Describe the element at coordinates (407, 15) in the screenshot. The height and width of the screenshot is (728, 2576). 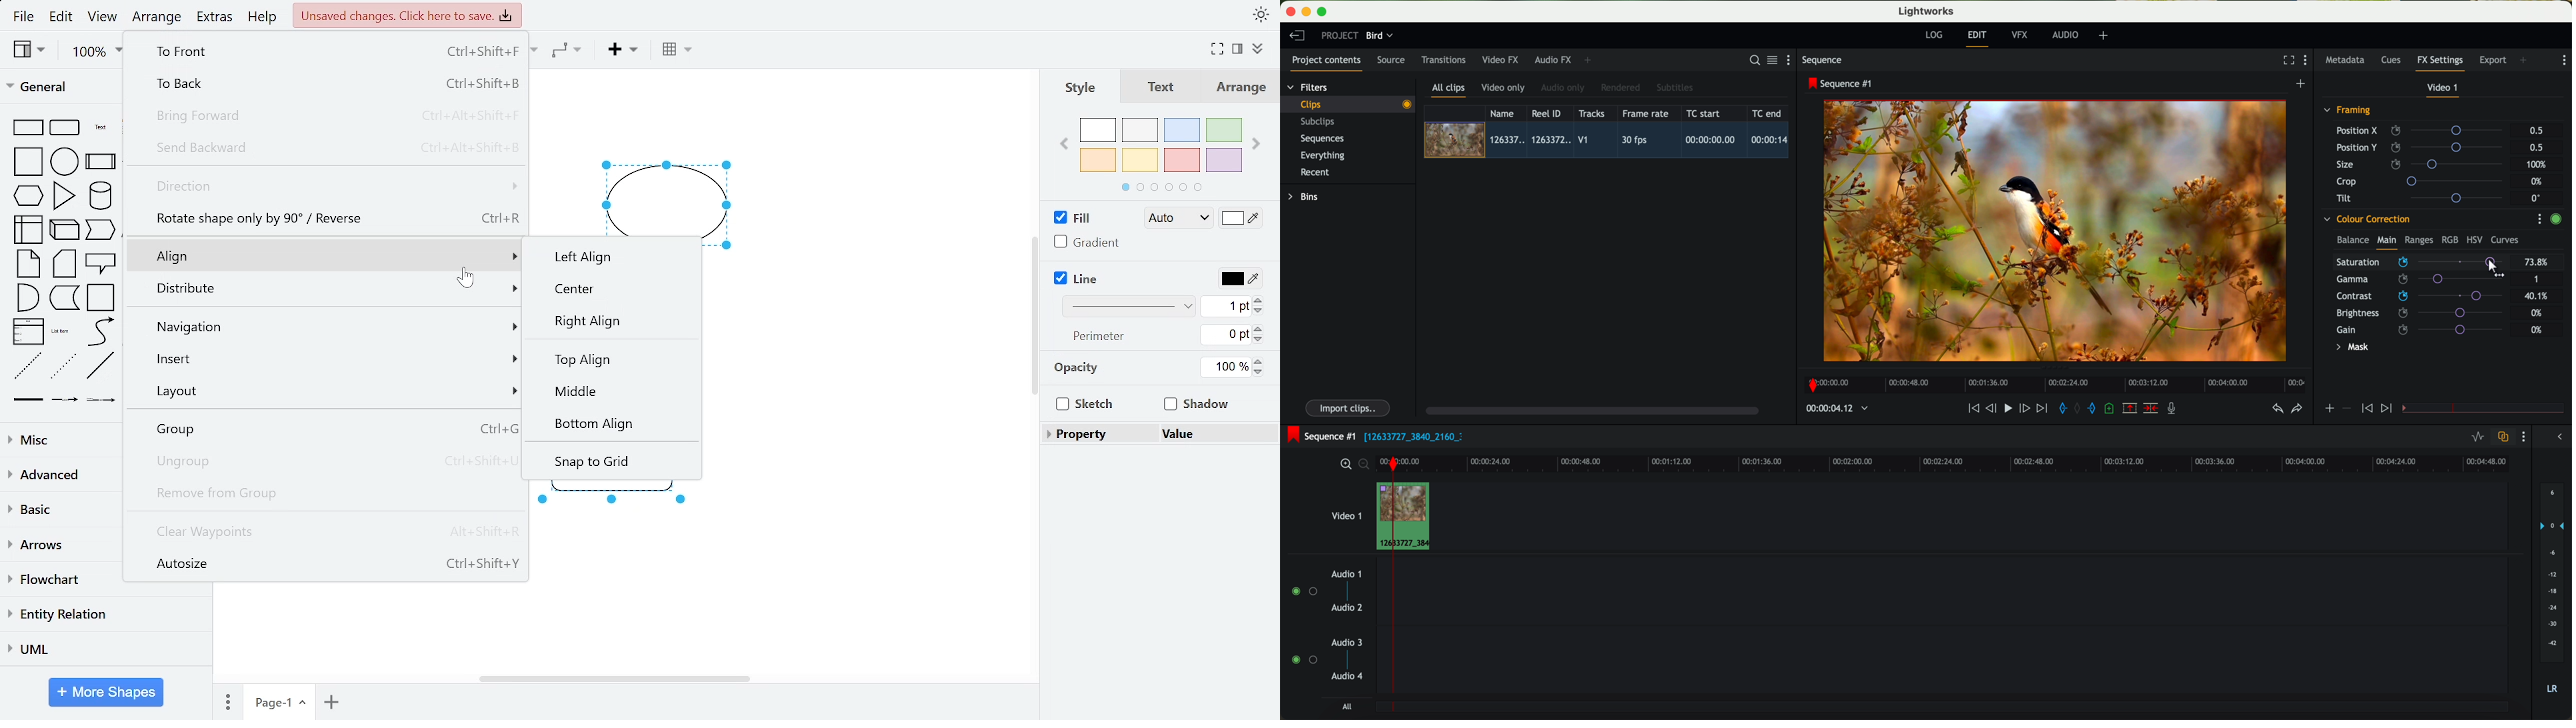
I see `unsaved changes. Click here to save` at that location.